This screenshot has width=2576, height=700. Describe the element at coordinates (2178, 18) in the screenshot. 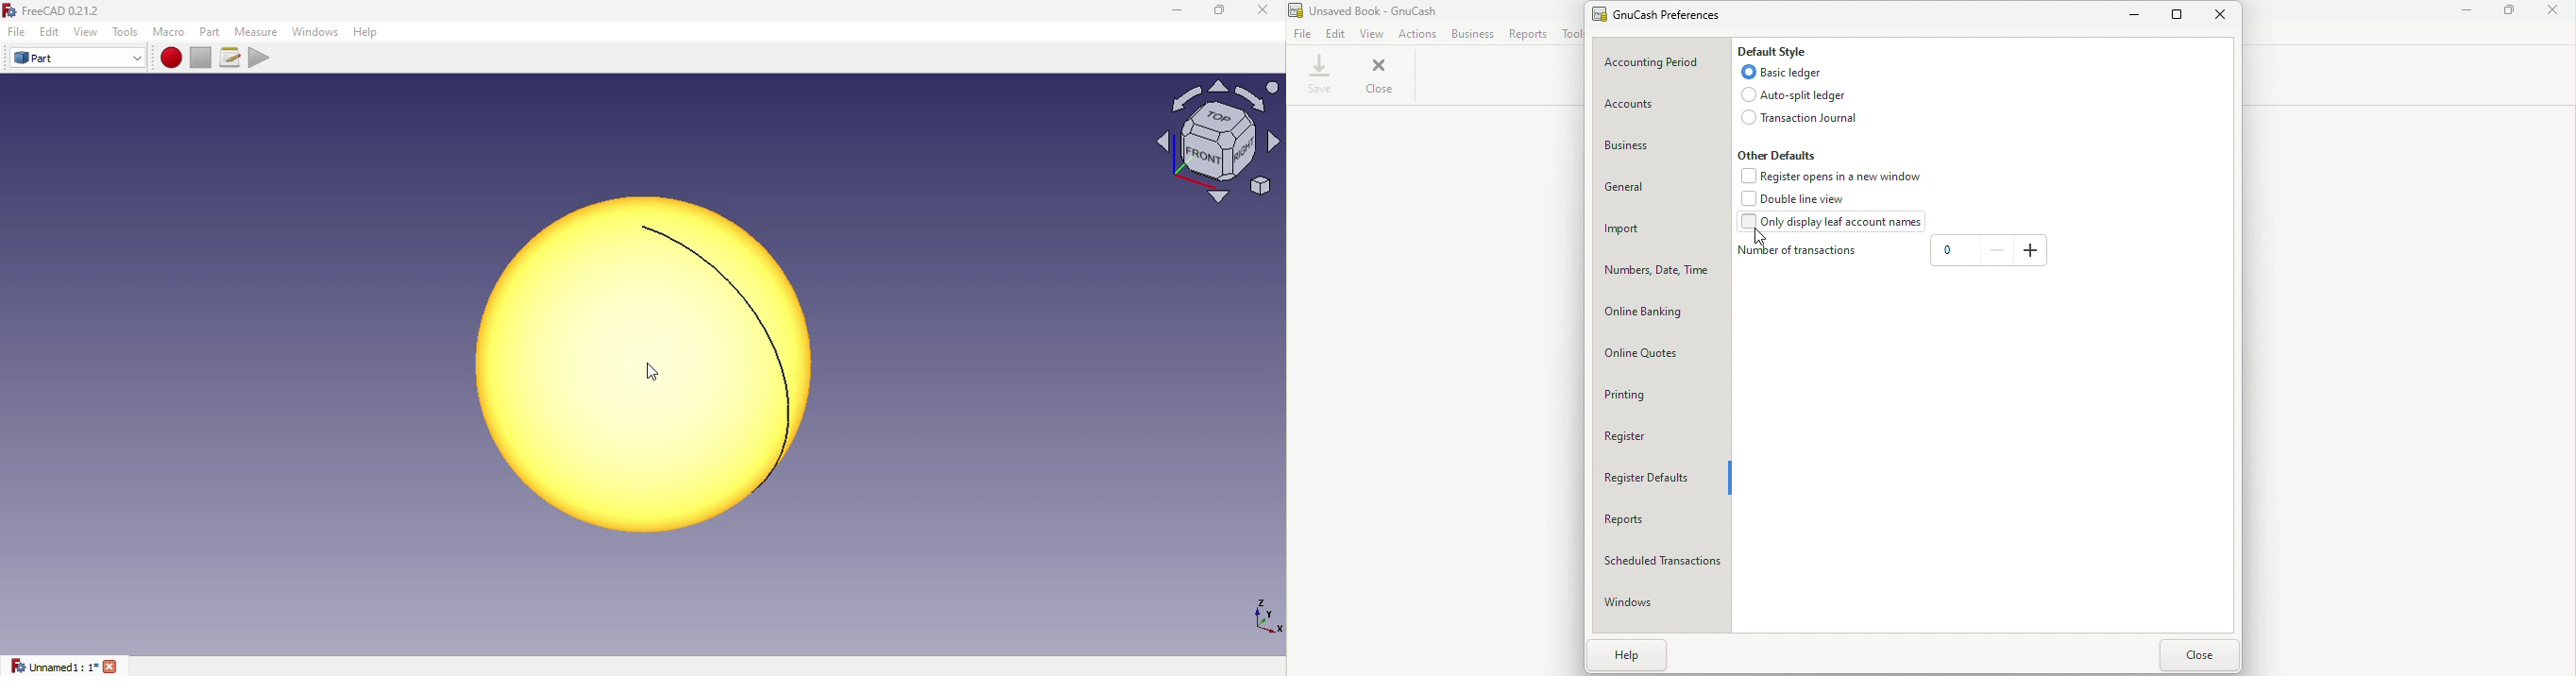

I see `Maximize` at that location.